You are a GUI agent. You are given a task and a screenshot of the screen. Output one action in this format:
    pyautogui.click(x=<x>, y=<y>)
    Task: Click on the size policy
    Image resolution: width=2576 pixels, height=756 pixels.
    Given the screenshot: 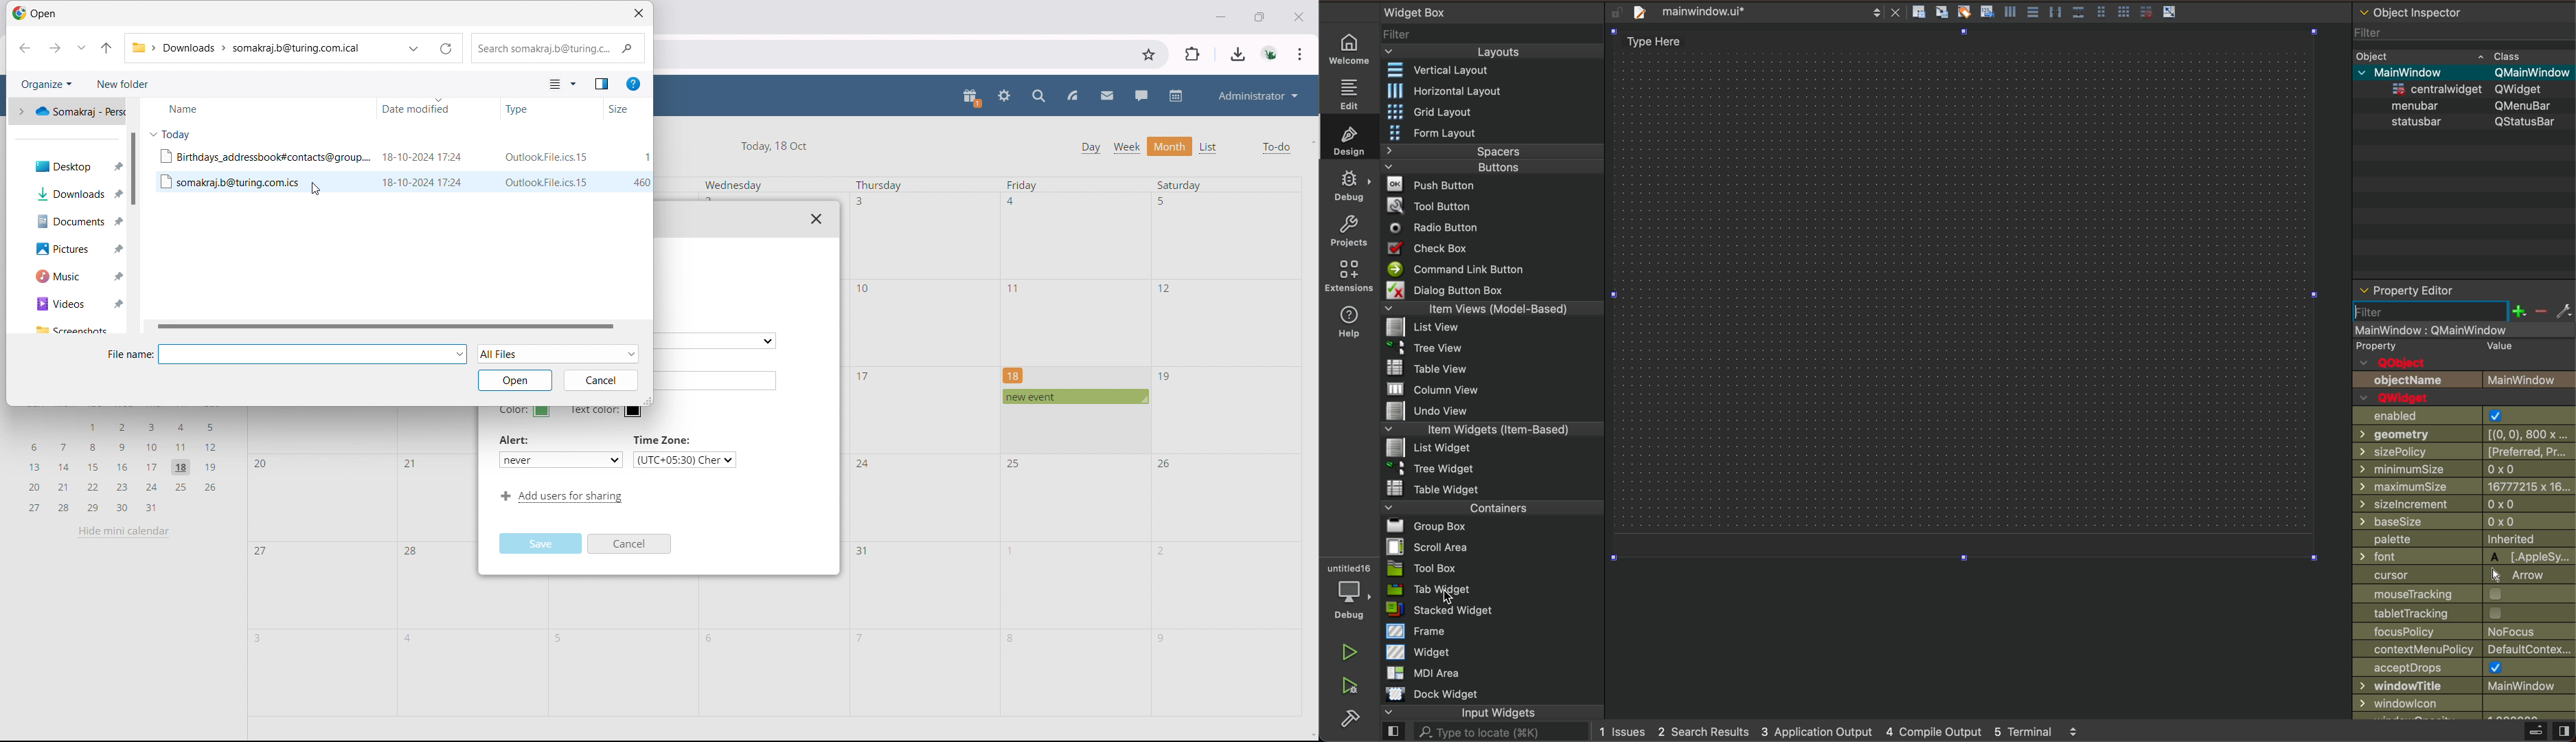 What is the action you would take?
    pyautogui.click(x=2465, y=451)
    